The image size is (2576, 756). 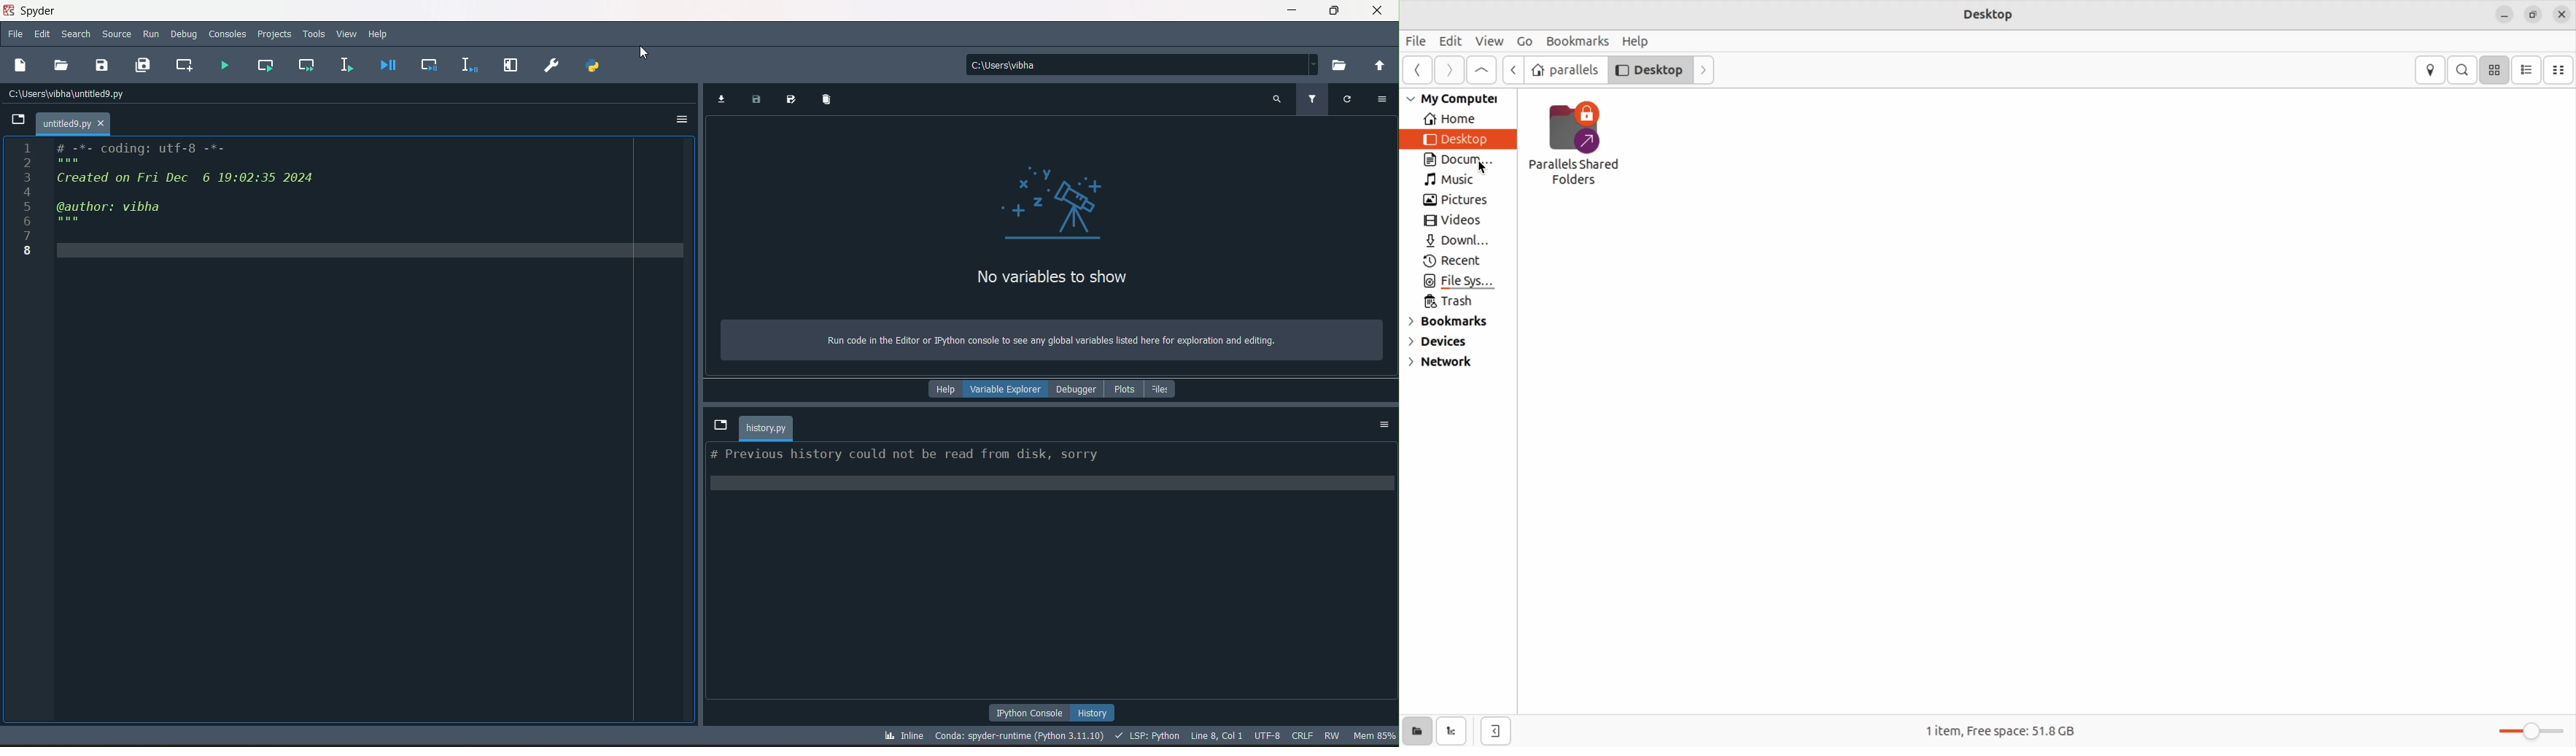 I want to click on stats, so click(x=1139, y=737).